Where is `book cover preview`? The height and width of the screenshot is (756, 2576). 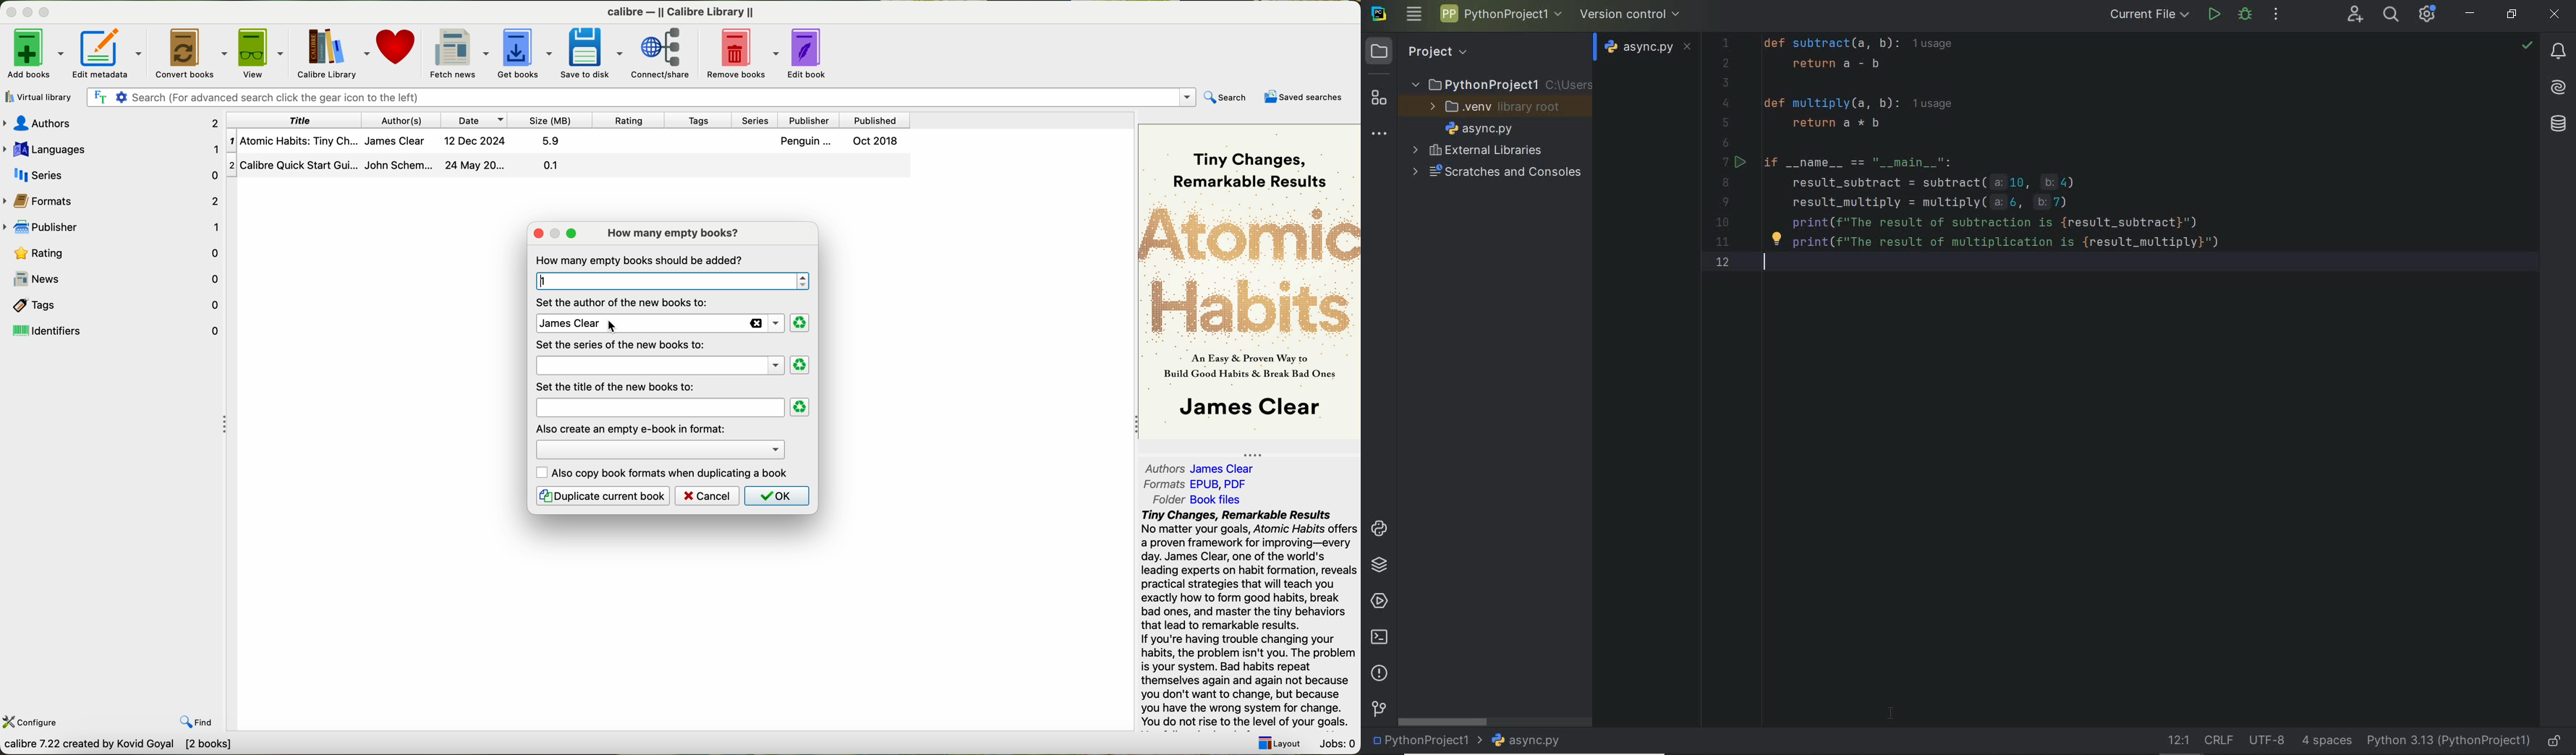 book cover preview is located at coordinates (1251, 280).